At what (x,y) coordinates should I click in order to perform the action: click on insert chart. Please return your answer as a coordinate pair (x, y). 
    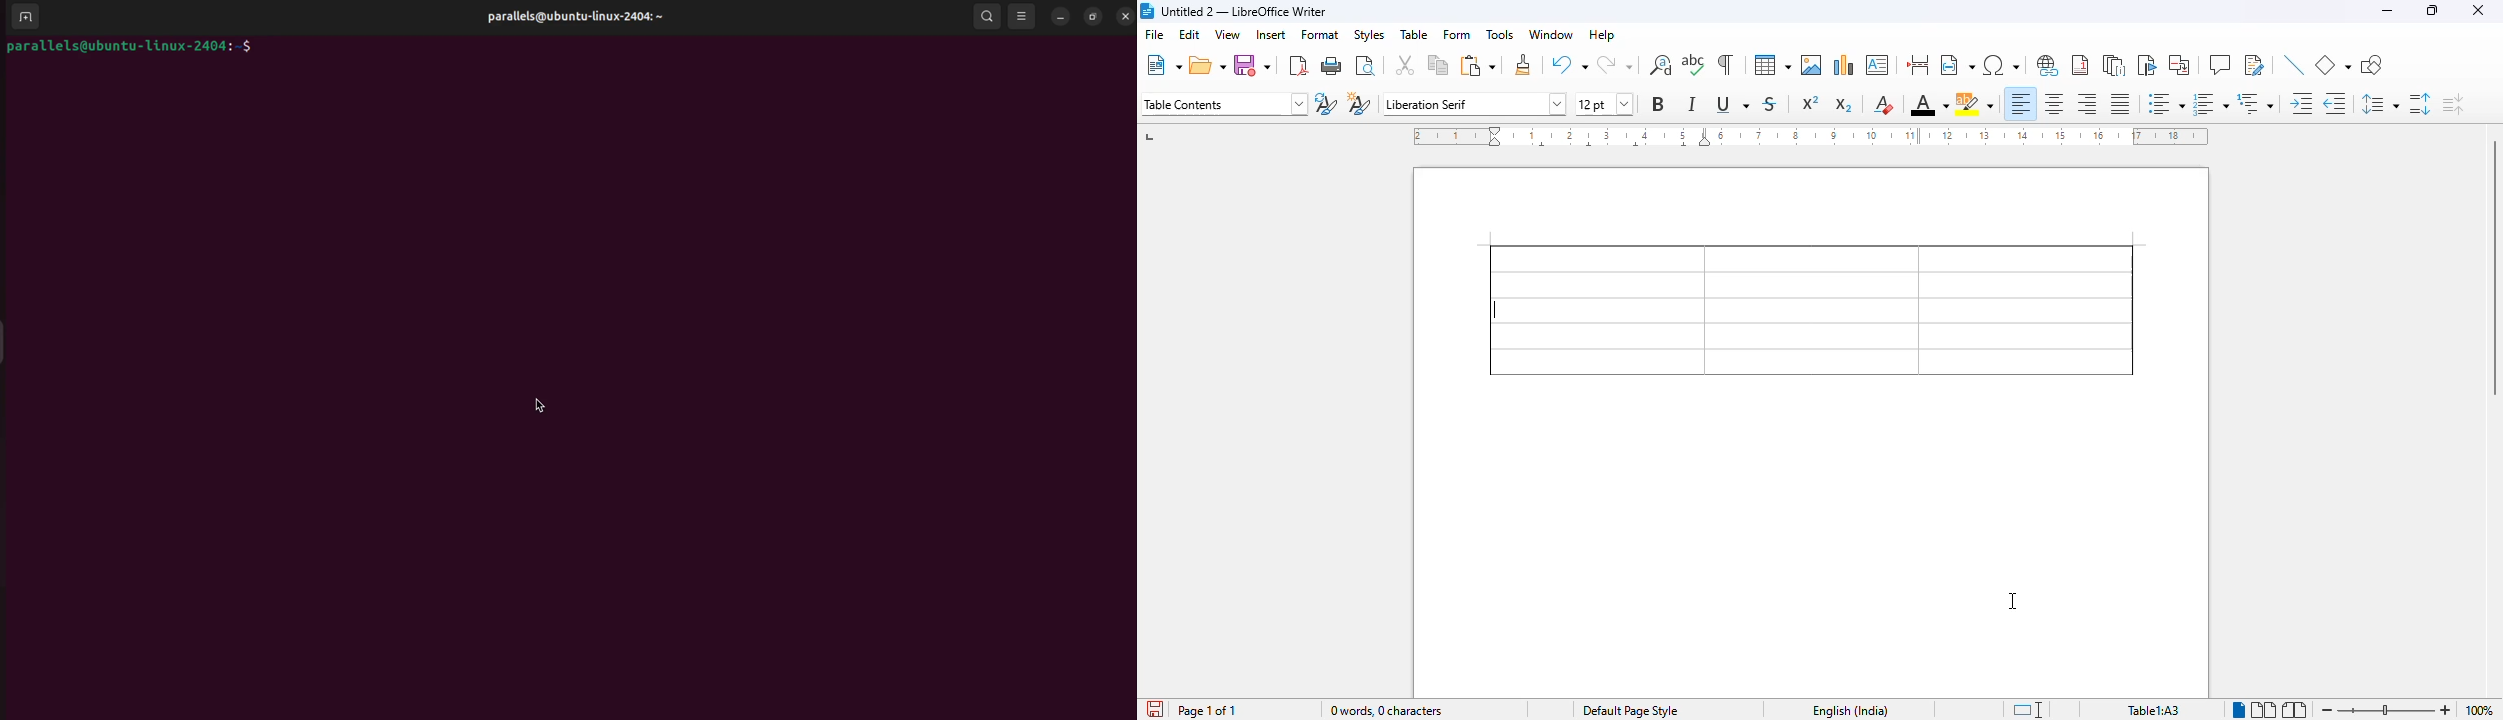
    Looking at the image, I should click on (1844, 65).